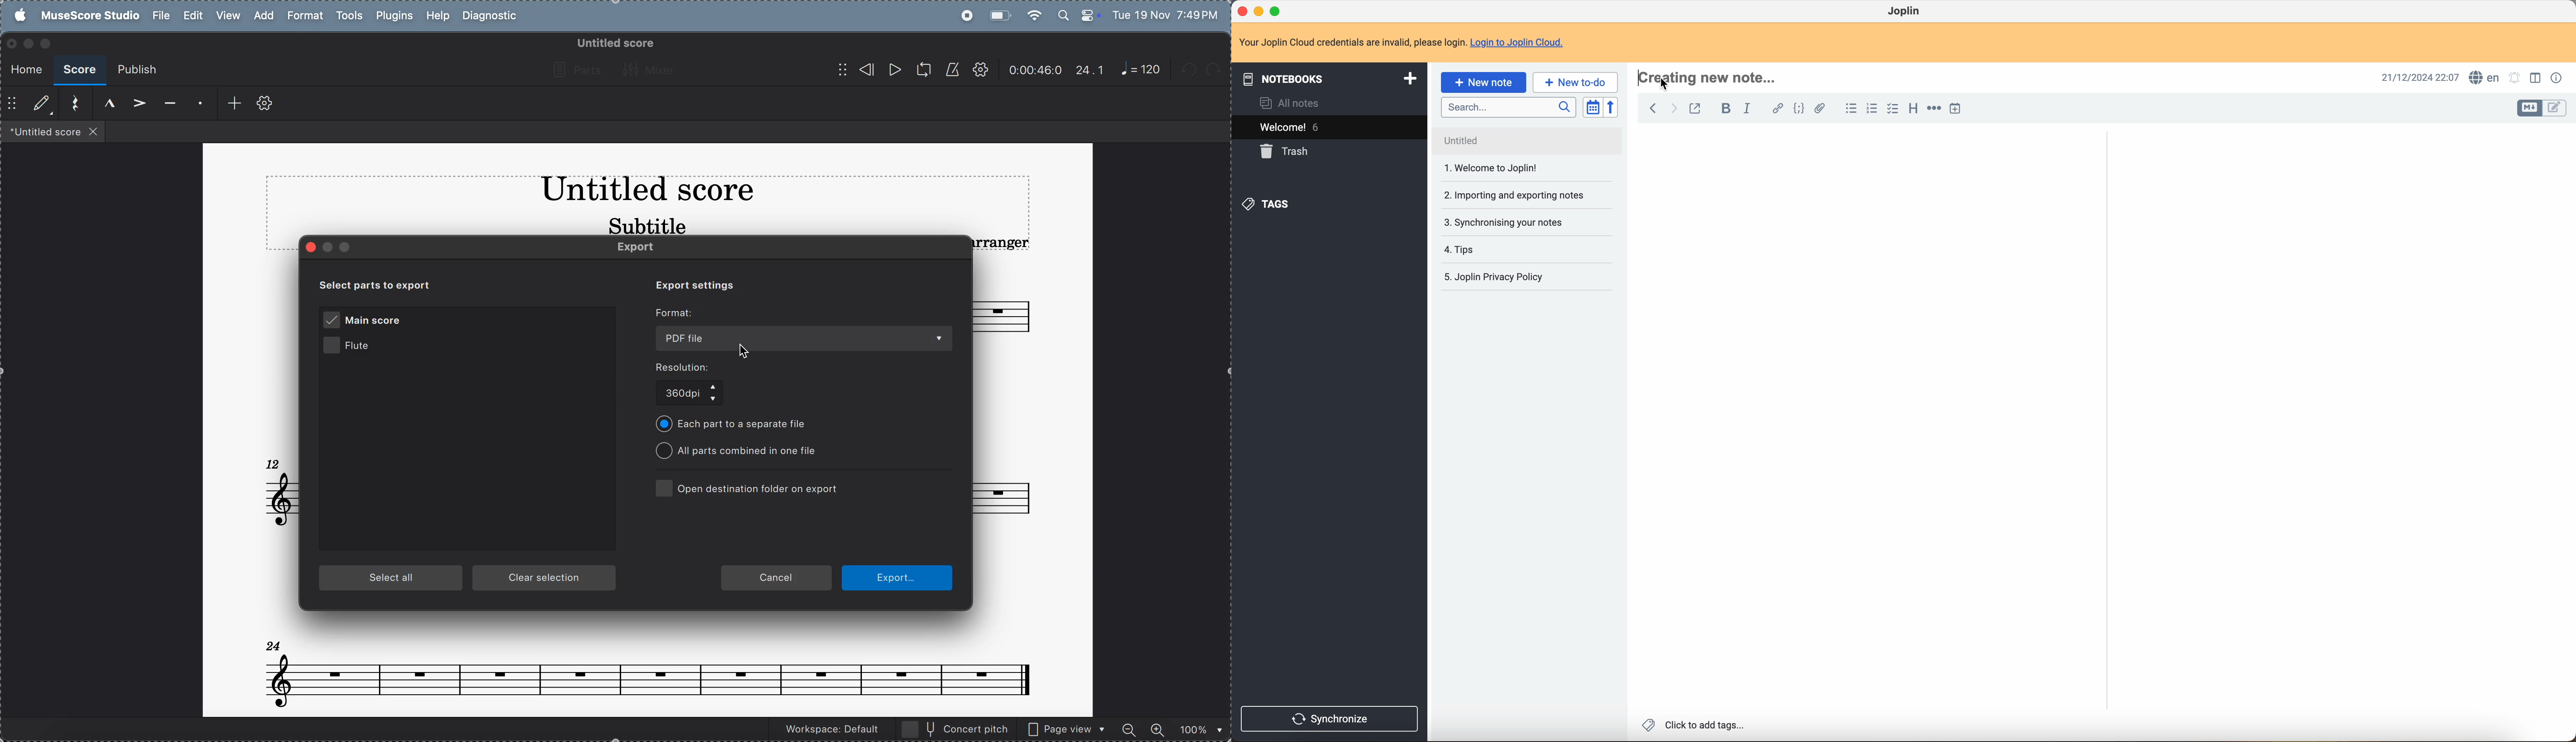  Describe the element at coordinates (1913, 110) in the screenshot. I see `heading` at that location.